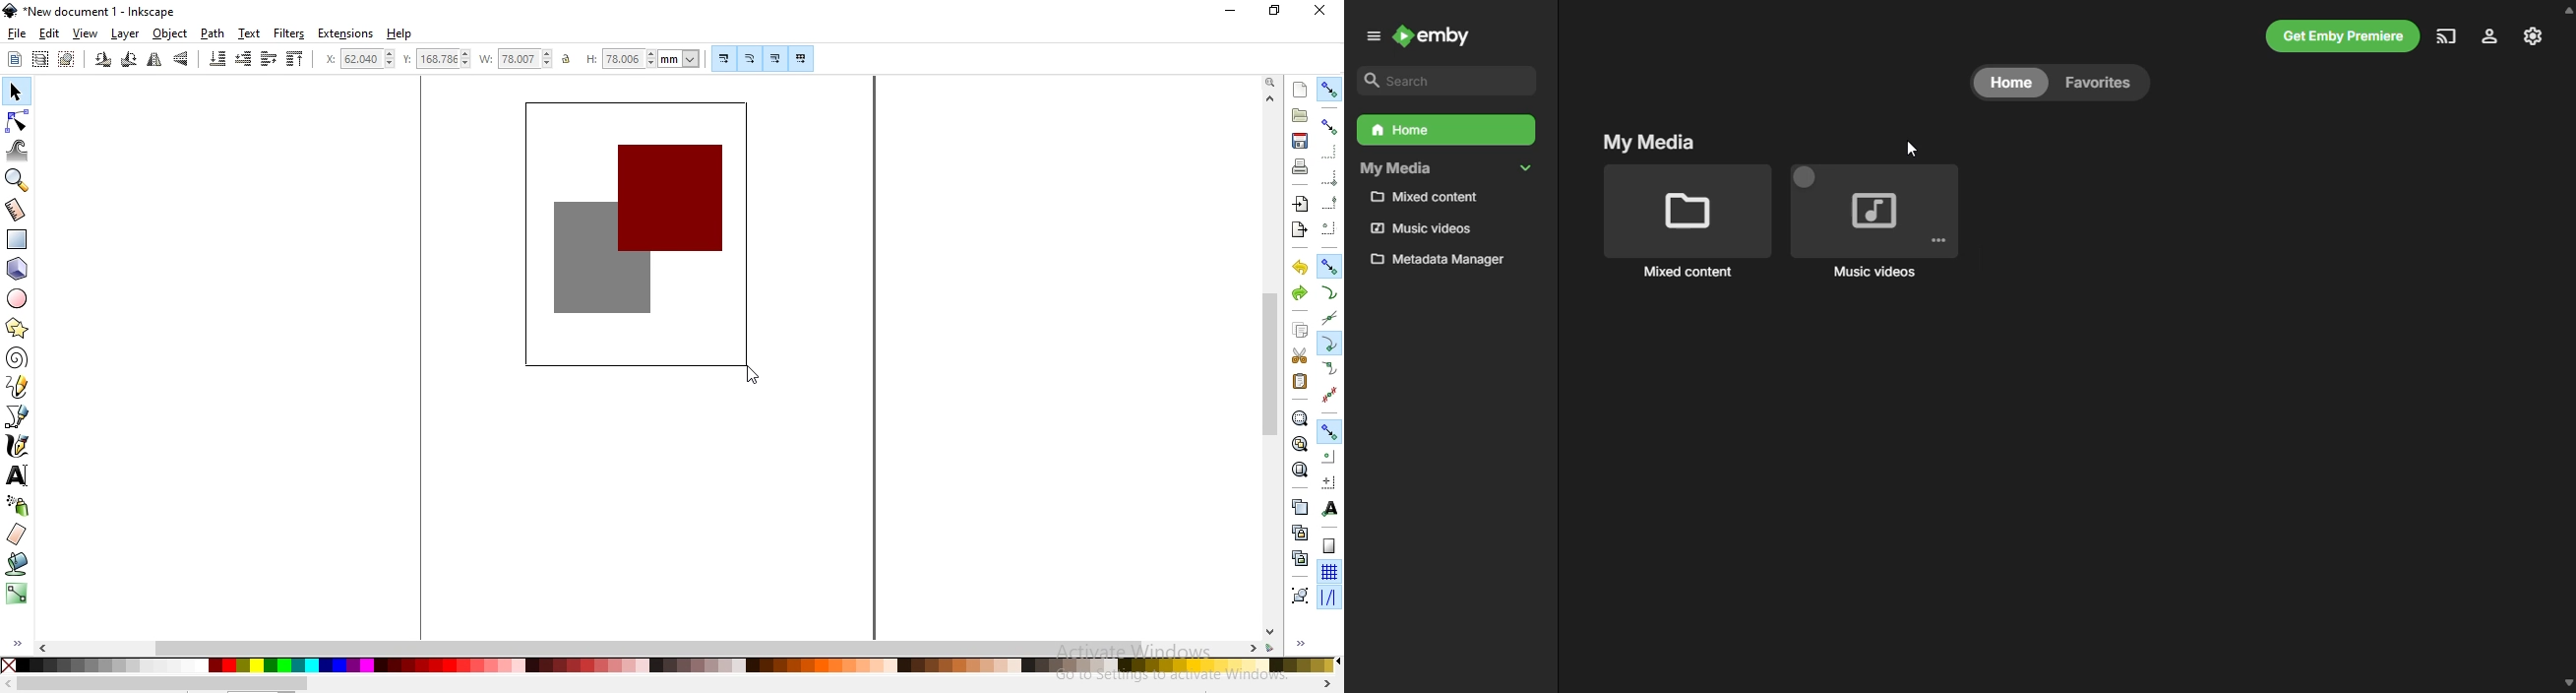  What do you see at coordinates (48, 33) in the screenshot?
I see `edit` at bounding box center [48, 33].